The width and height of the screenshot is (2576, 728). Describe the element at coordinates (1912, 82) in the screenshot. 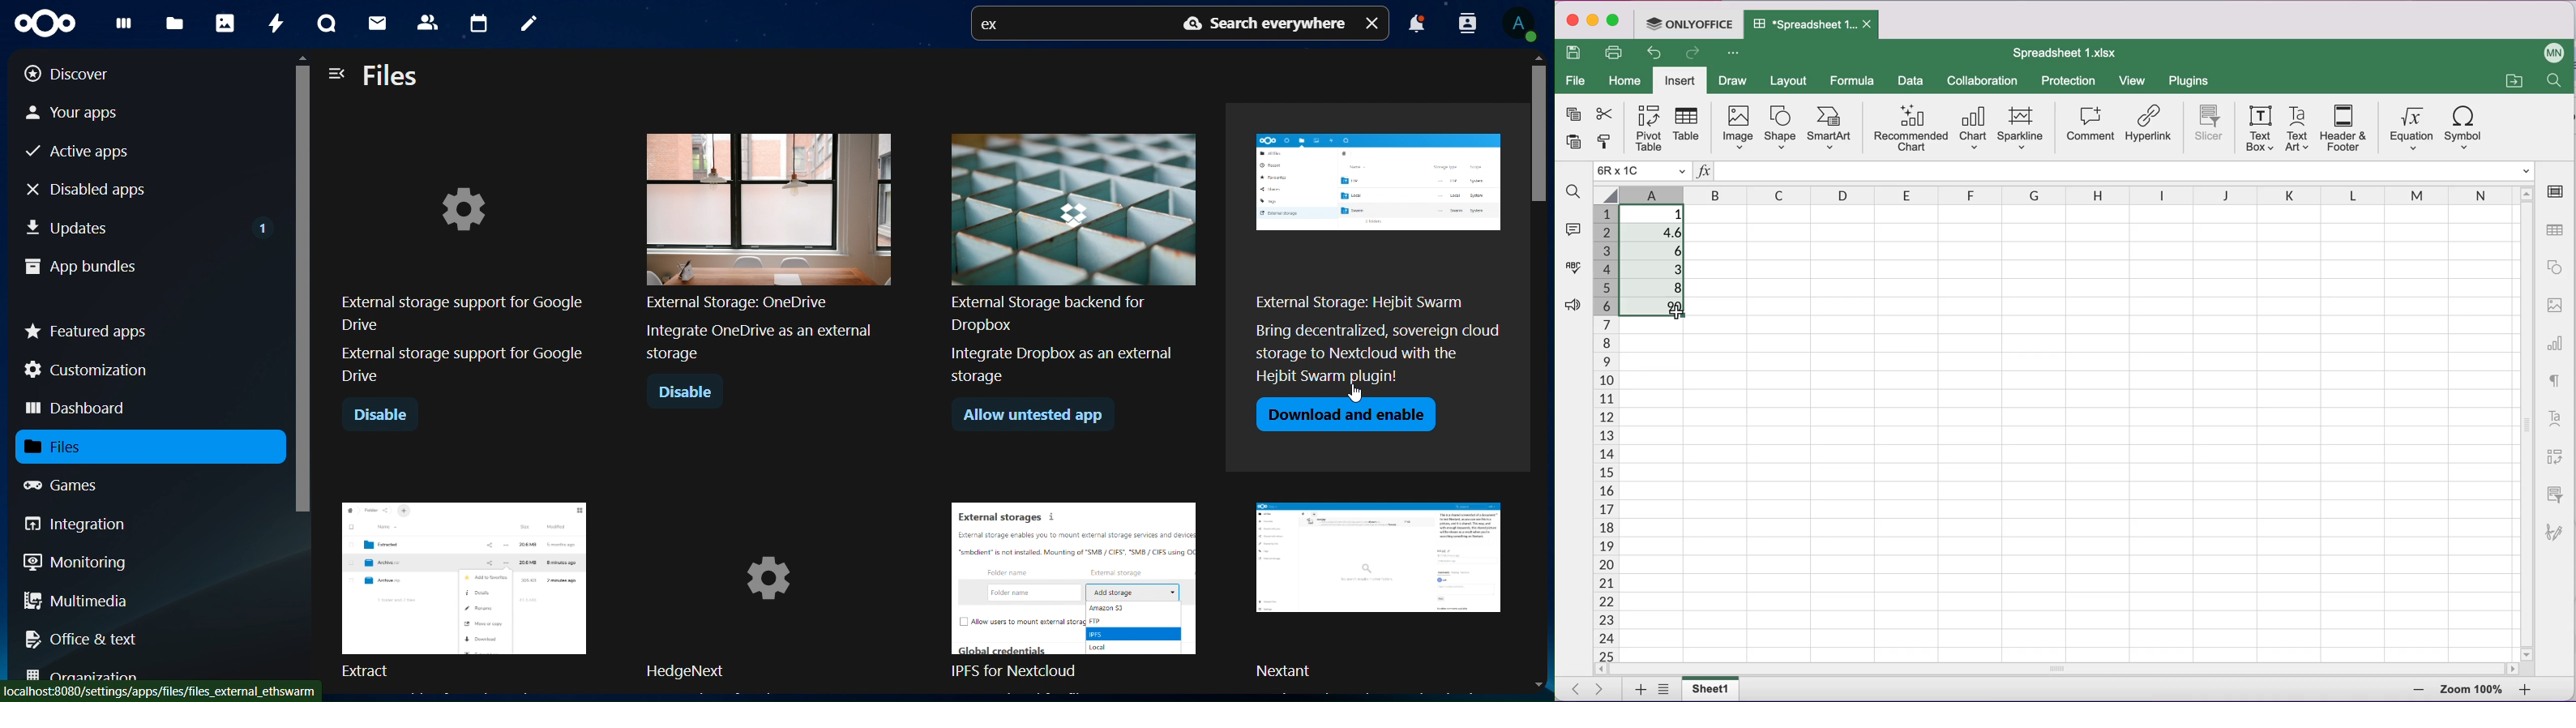

I see `data` at that location.